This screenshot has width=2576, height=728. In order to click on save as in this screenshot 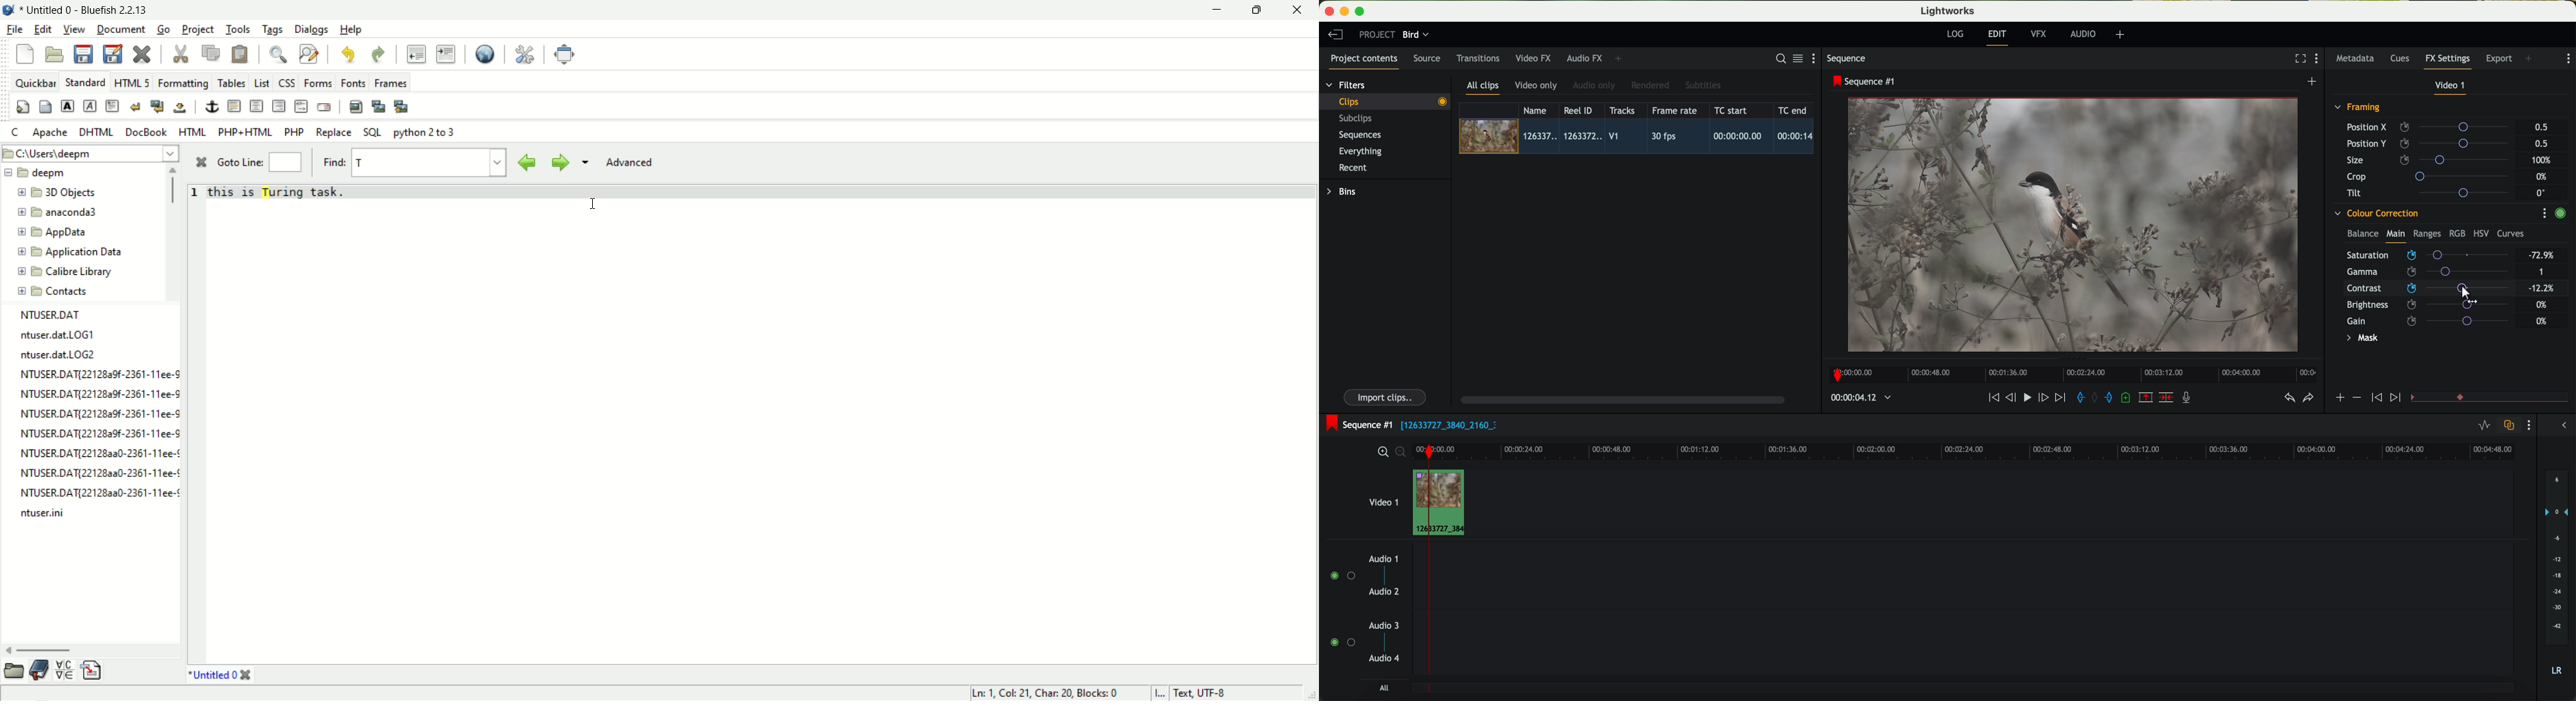, I will do `click(113, 53)`.